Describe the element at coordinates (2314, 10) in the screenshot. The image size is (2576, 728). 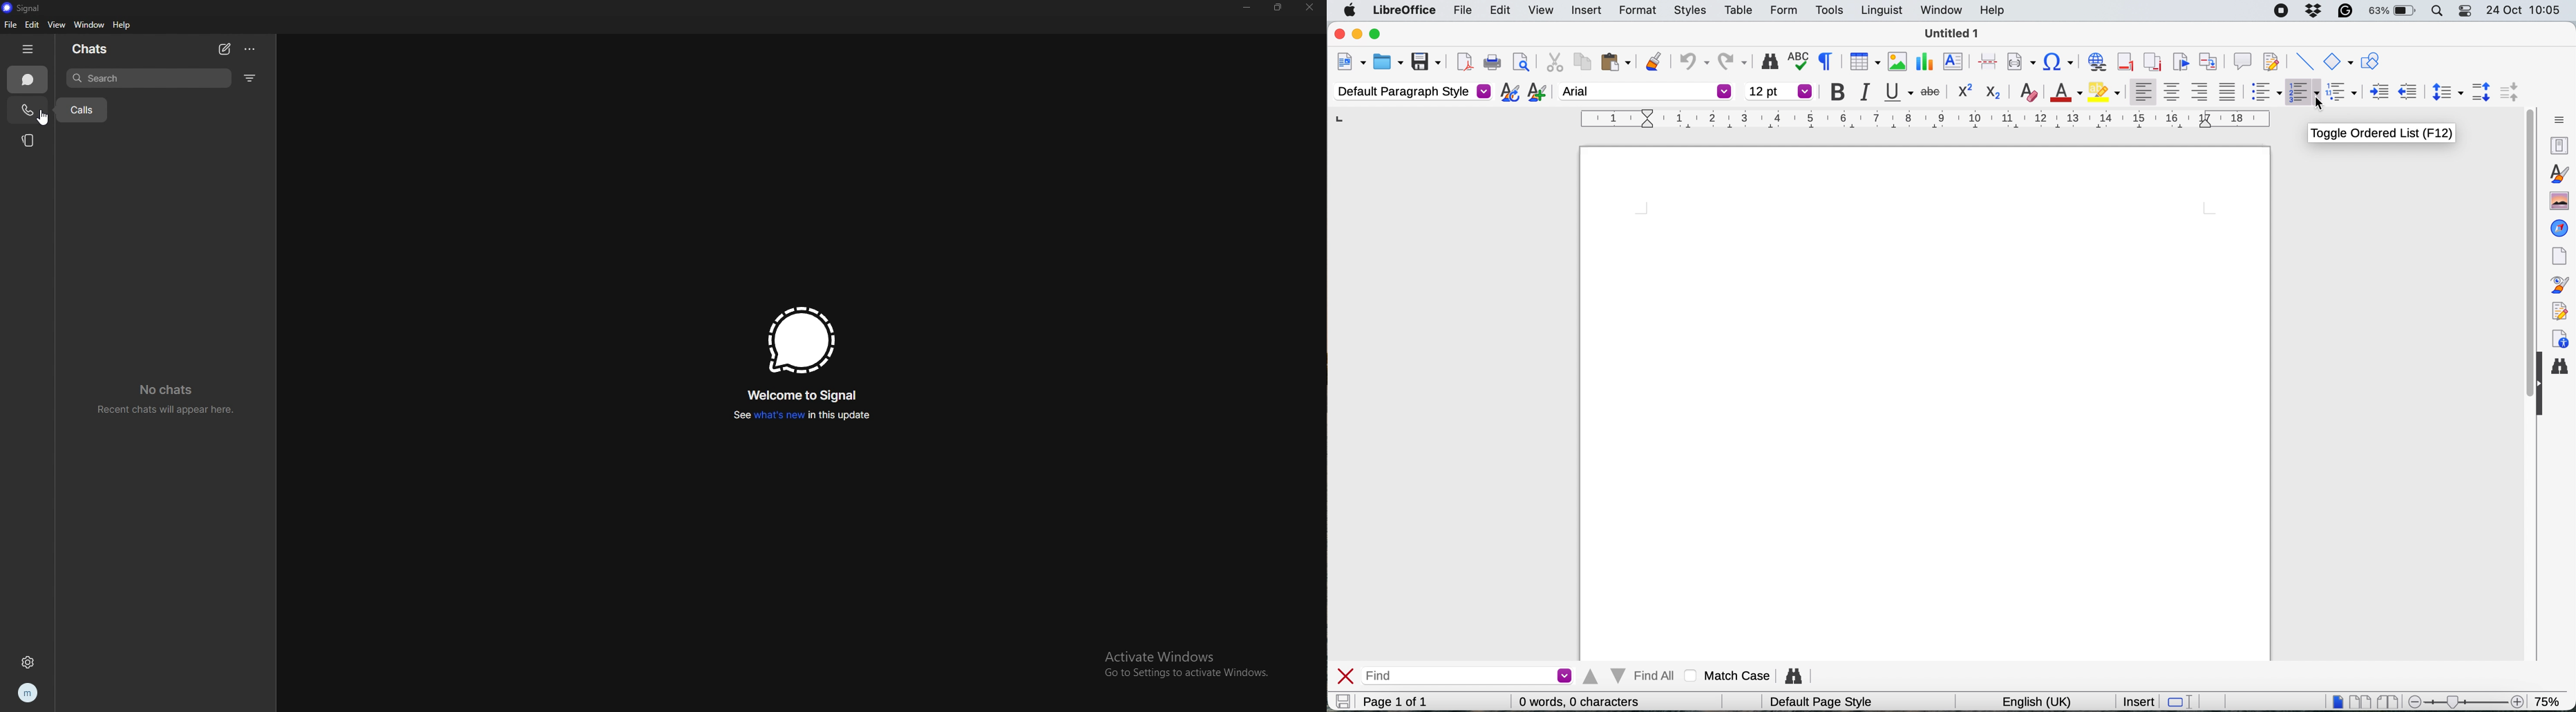
I see `dropbox` at that location.